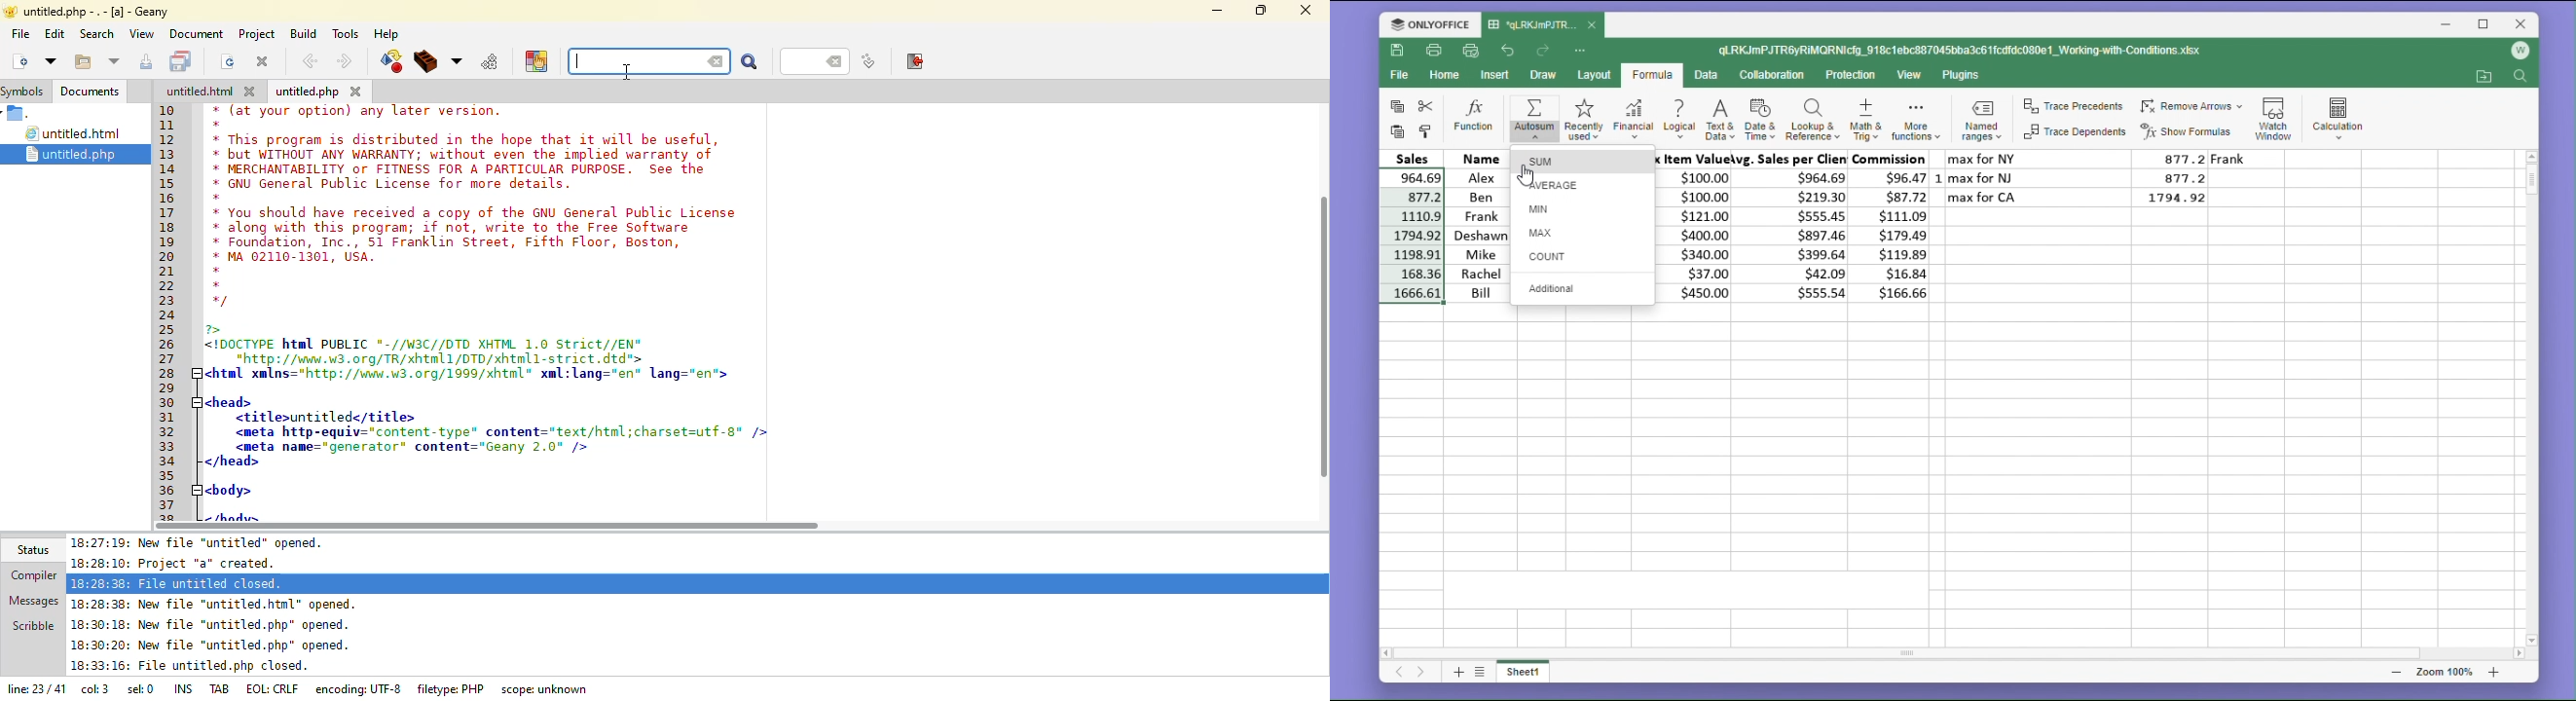  Describe the element at coordinates (169, 169) in the screenshot. I see `14` at that location.